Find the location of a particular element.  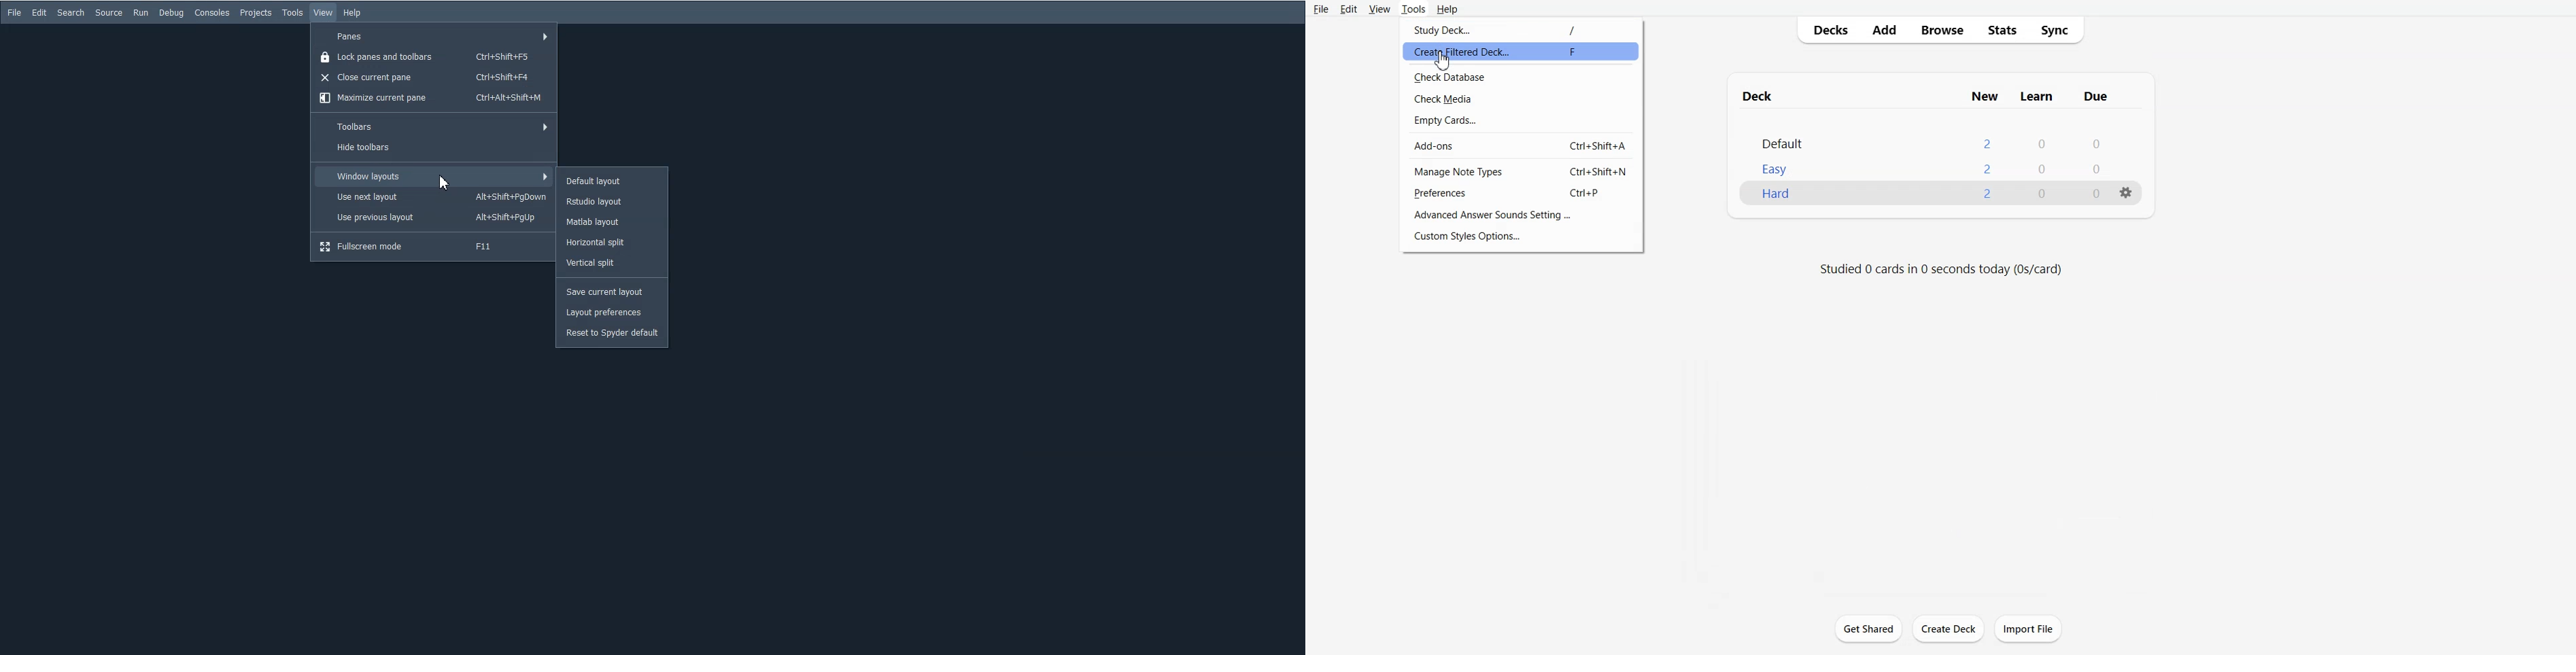

Source is located at coordinates (108, 13).